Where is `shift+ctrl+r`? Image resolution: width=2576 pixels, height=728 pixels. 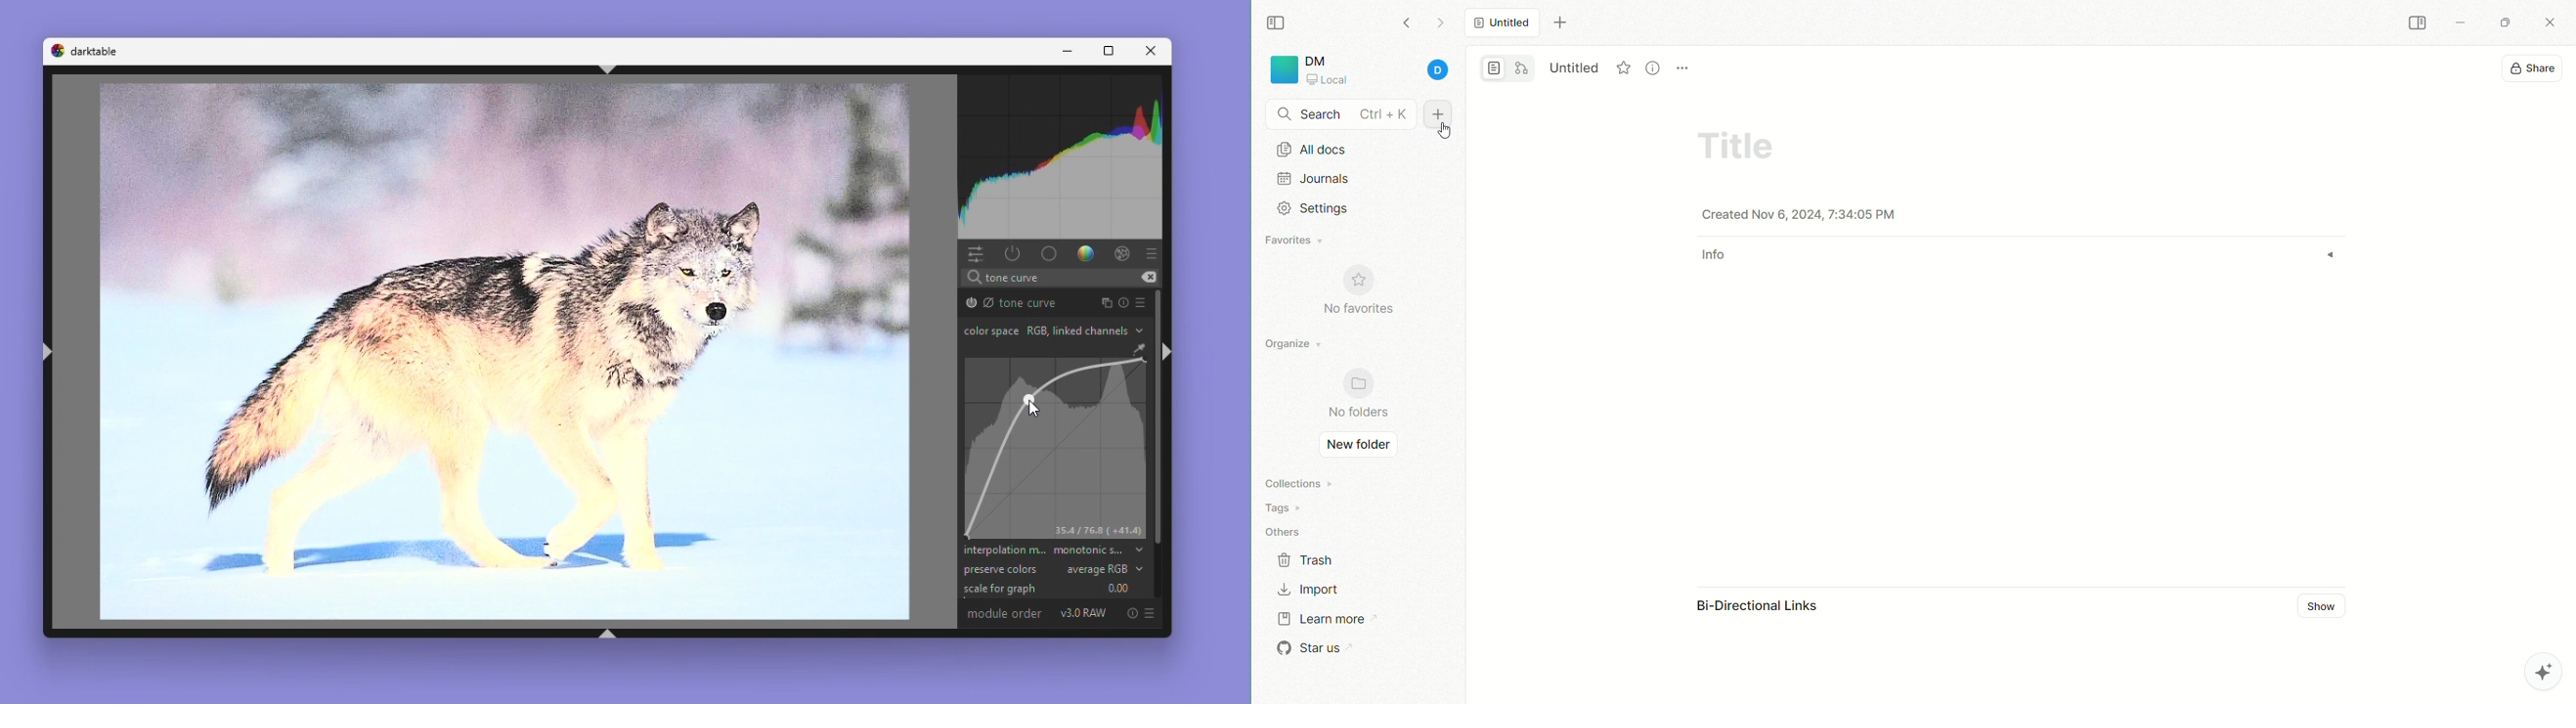 shift+ctrl+r is located at coordinates (1173, 351).